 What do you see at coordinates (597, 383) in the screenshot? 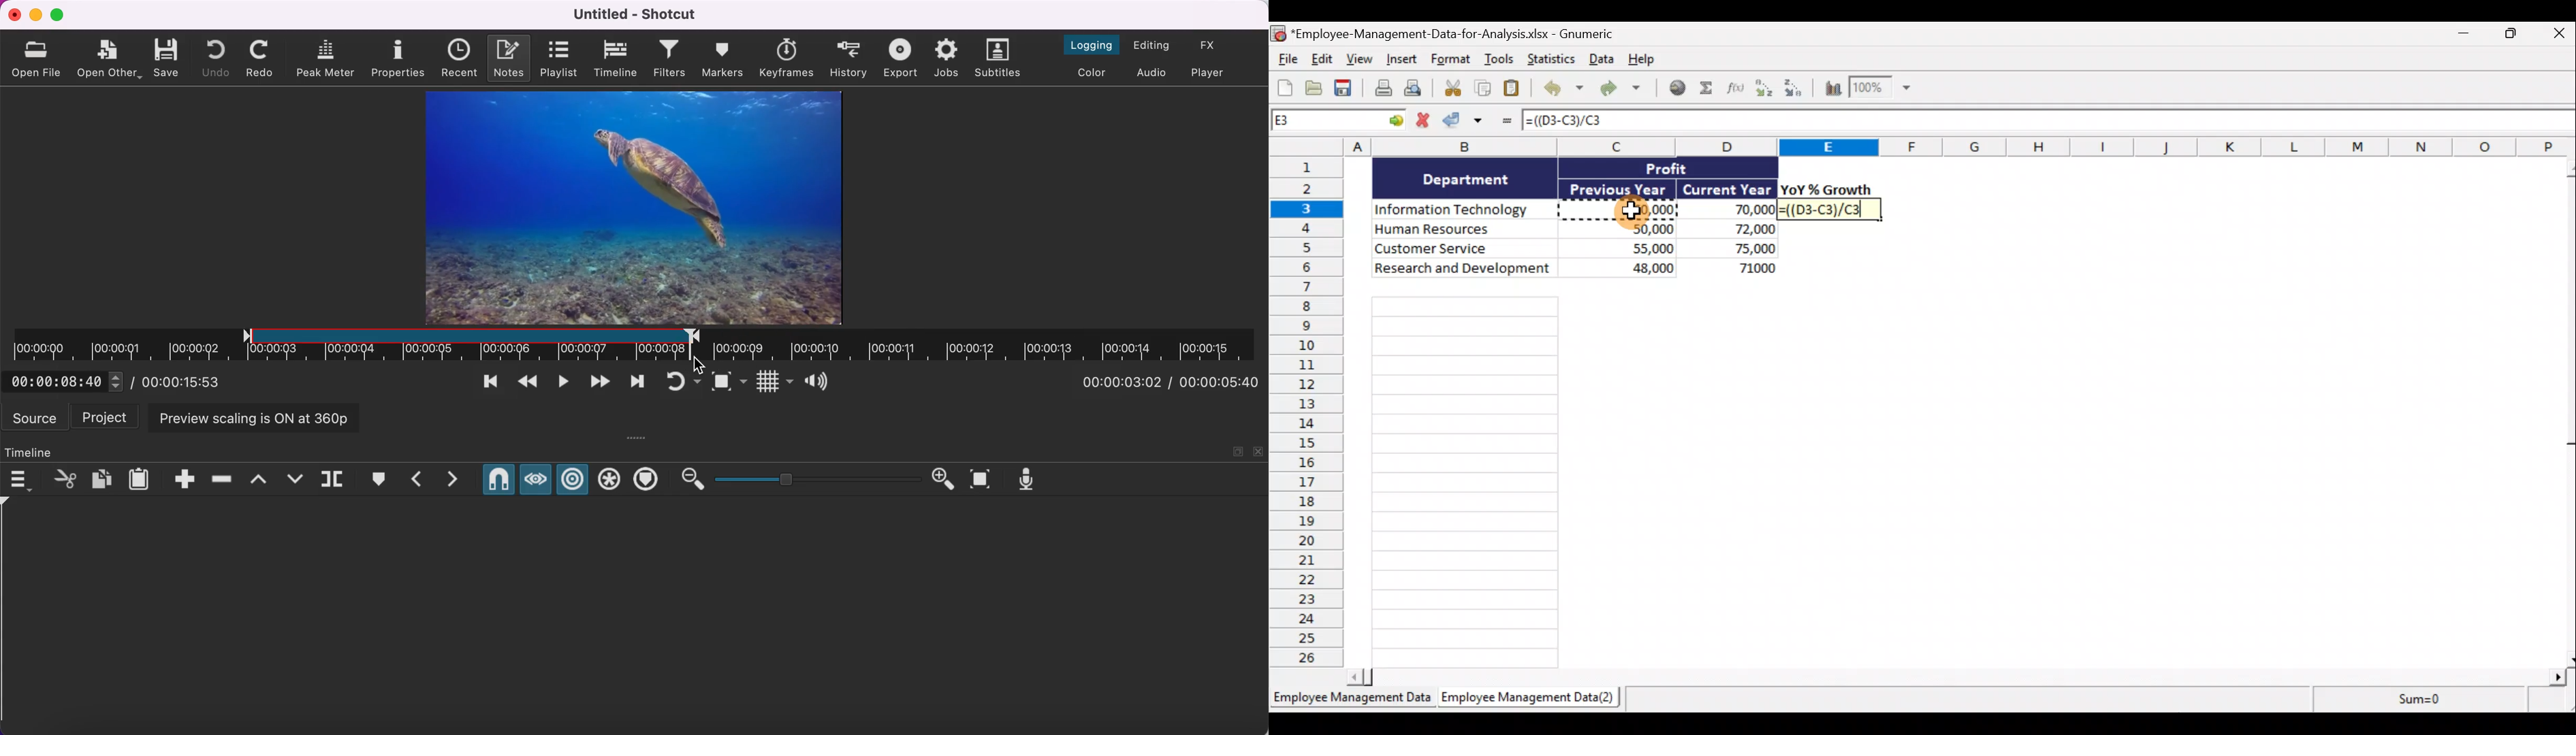
I see `play quickly forwards` at bounding box center [597, 383].